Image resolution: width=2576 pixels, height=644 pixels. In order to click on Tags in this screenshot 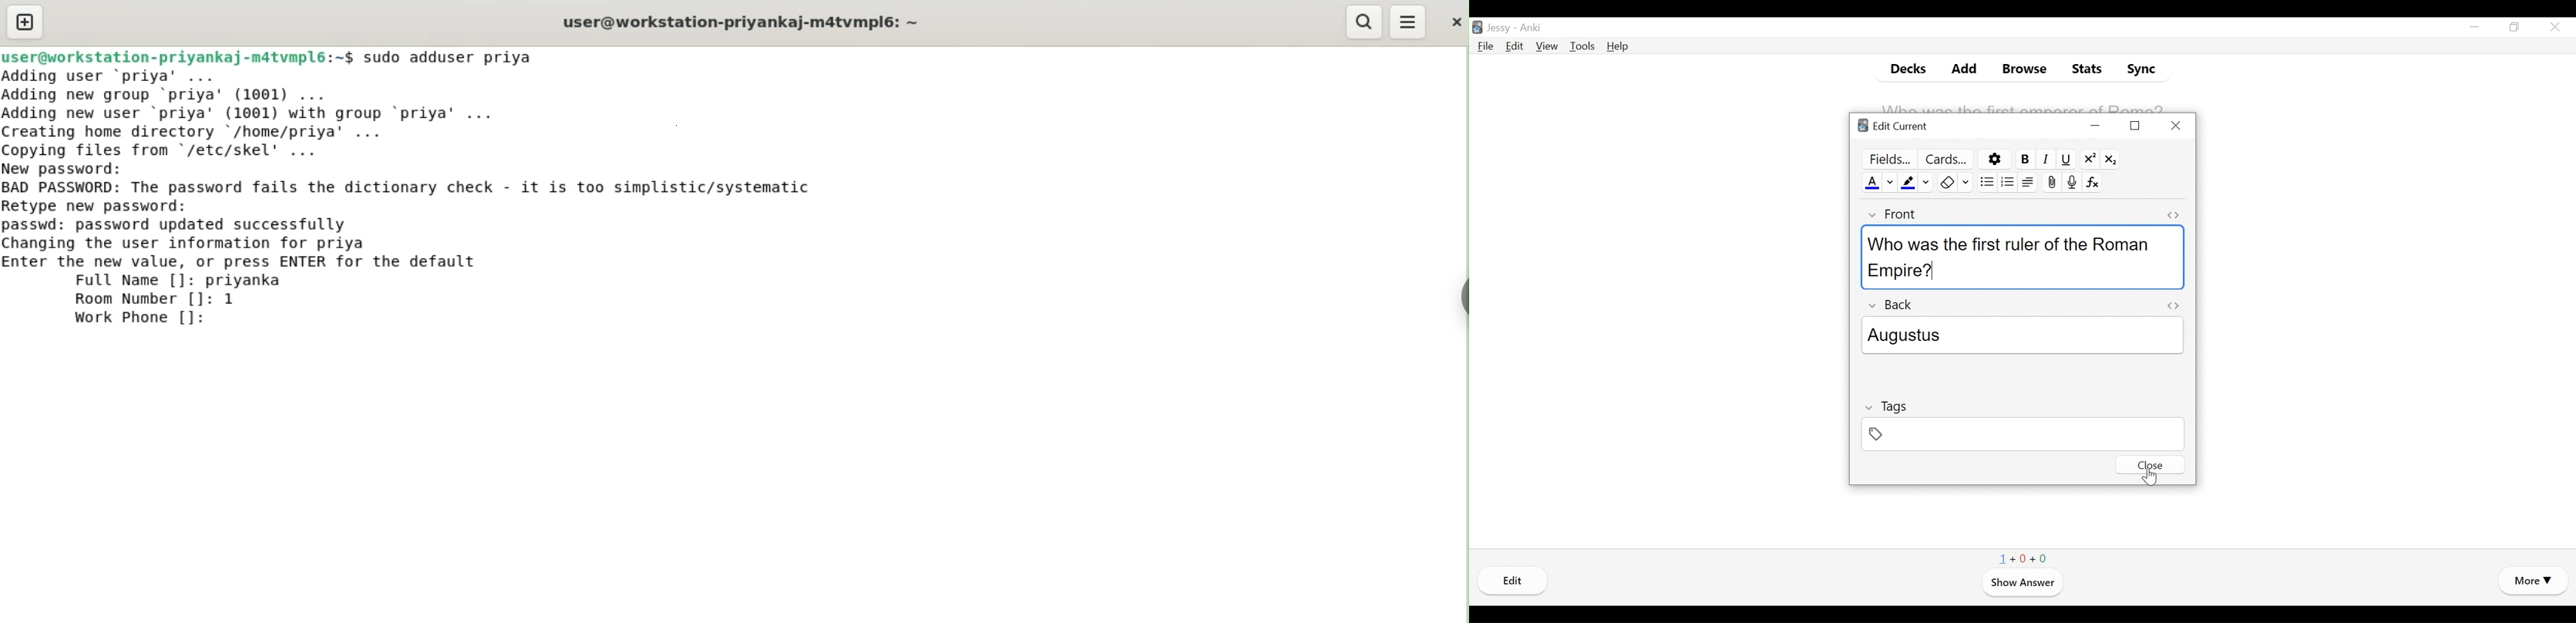, I will do `click(1890, 406)`.